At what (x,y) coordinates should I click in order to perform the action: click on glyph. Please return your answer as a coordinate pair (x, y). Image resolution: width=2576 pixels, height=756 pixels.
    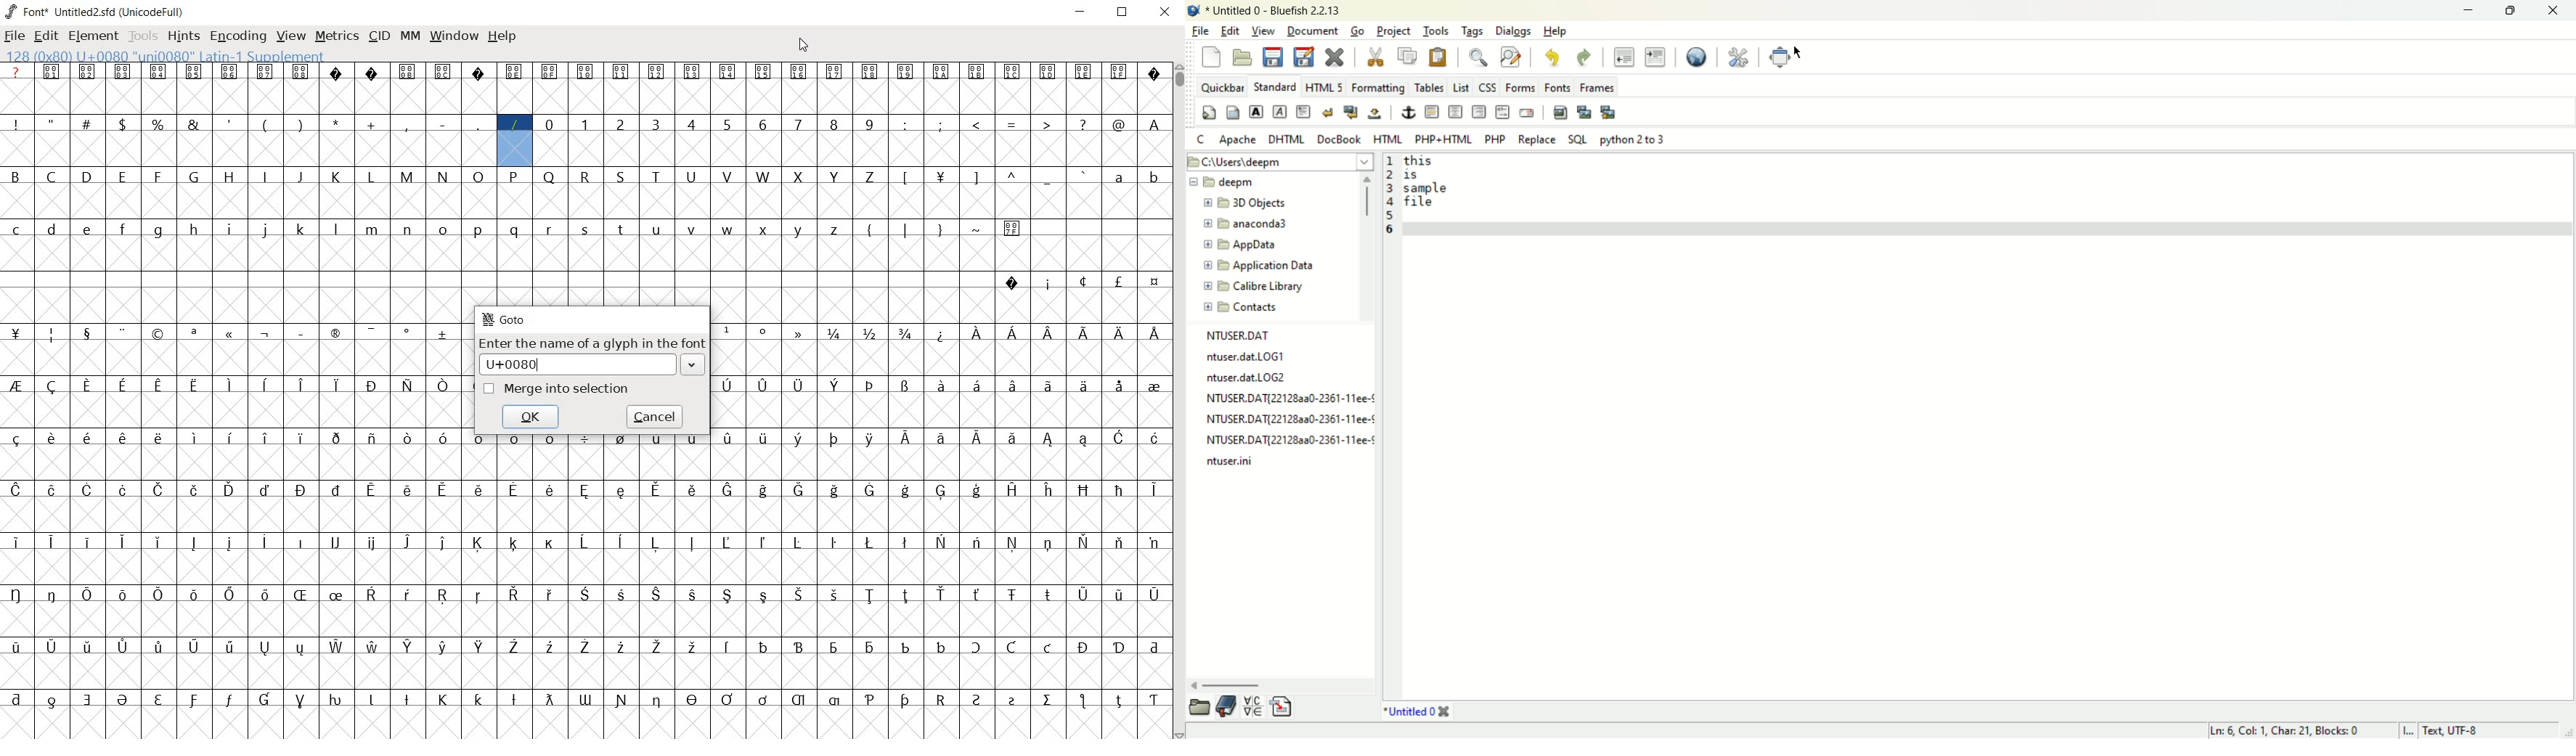
    Looking at the image, I should click on (1154, 648).